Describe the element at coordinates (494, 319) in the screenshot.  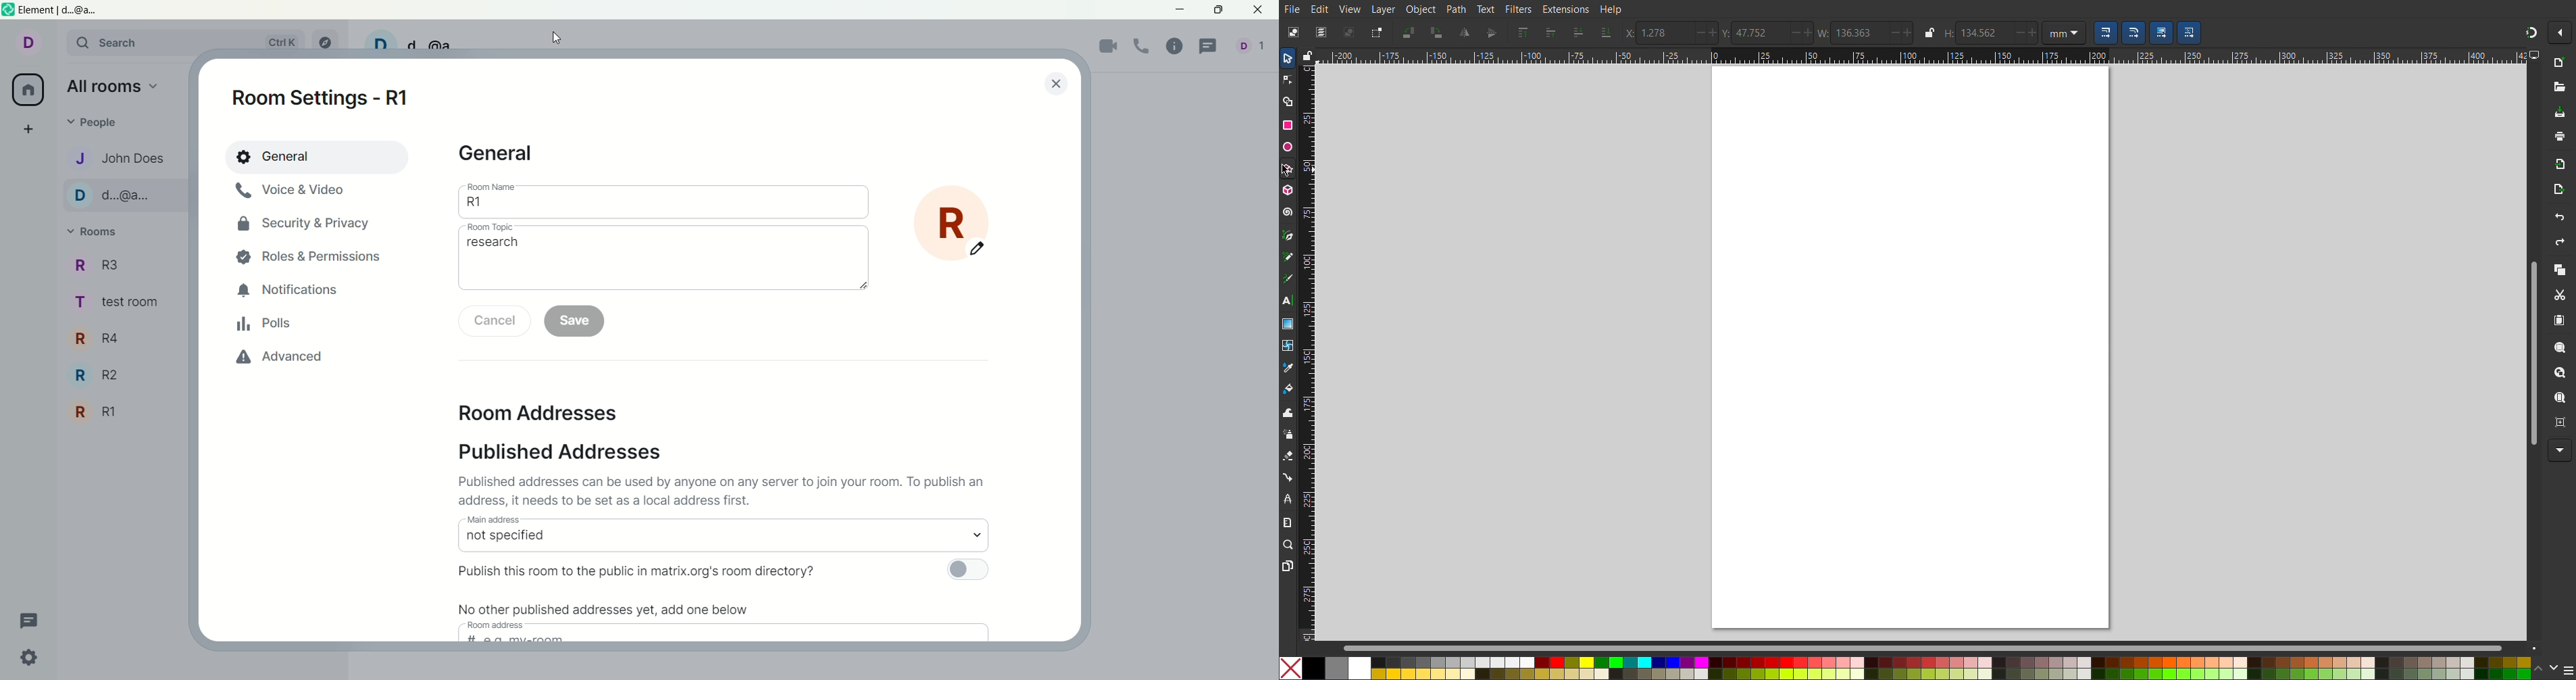
I see `cancel` at that location.